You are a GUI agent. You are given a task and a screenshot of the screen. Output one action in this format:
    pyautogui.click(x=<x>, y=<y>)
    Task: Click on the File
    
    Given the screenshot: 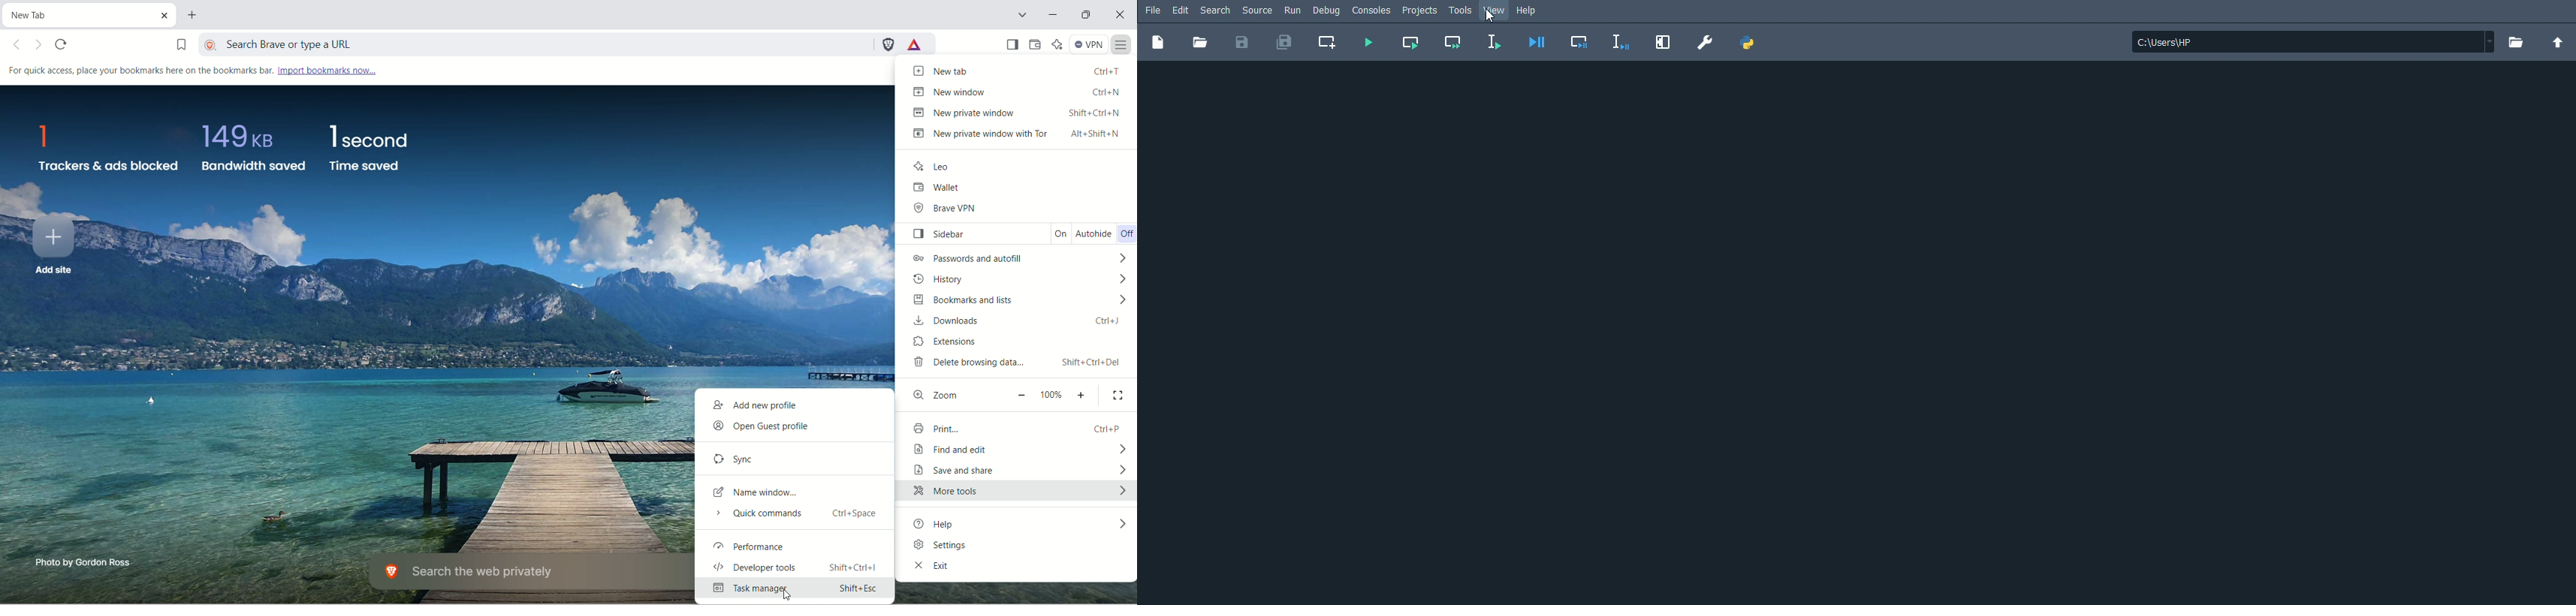 What is the action you would take?
    pyautogui.click(x=1154, y=11)
    